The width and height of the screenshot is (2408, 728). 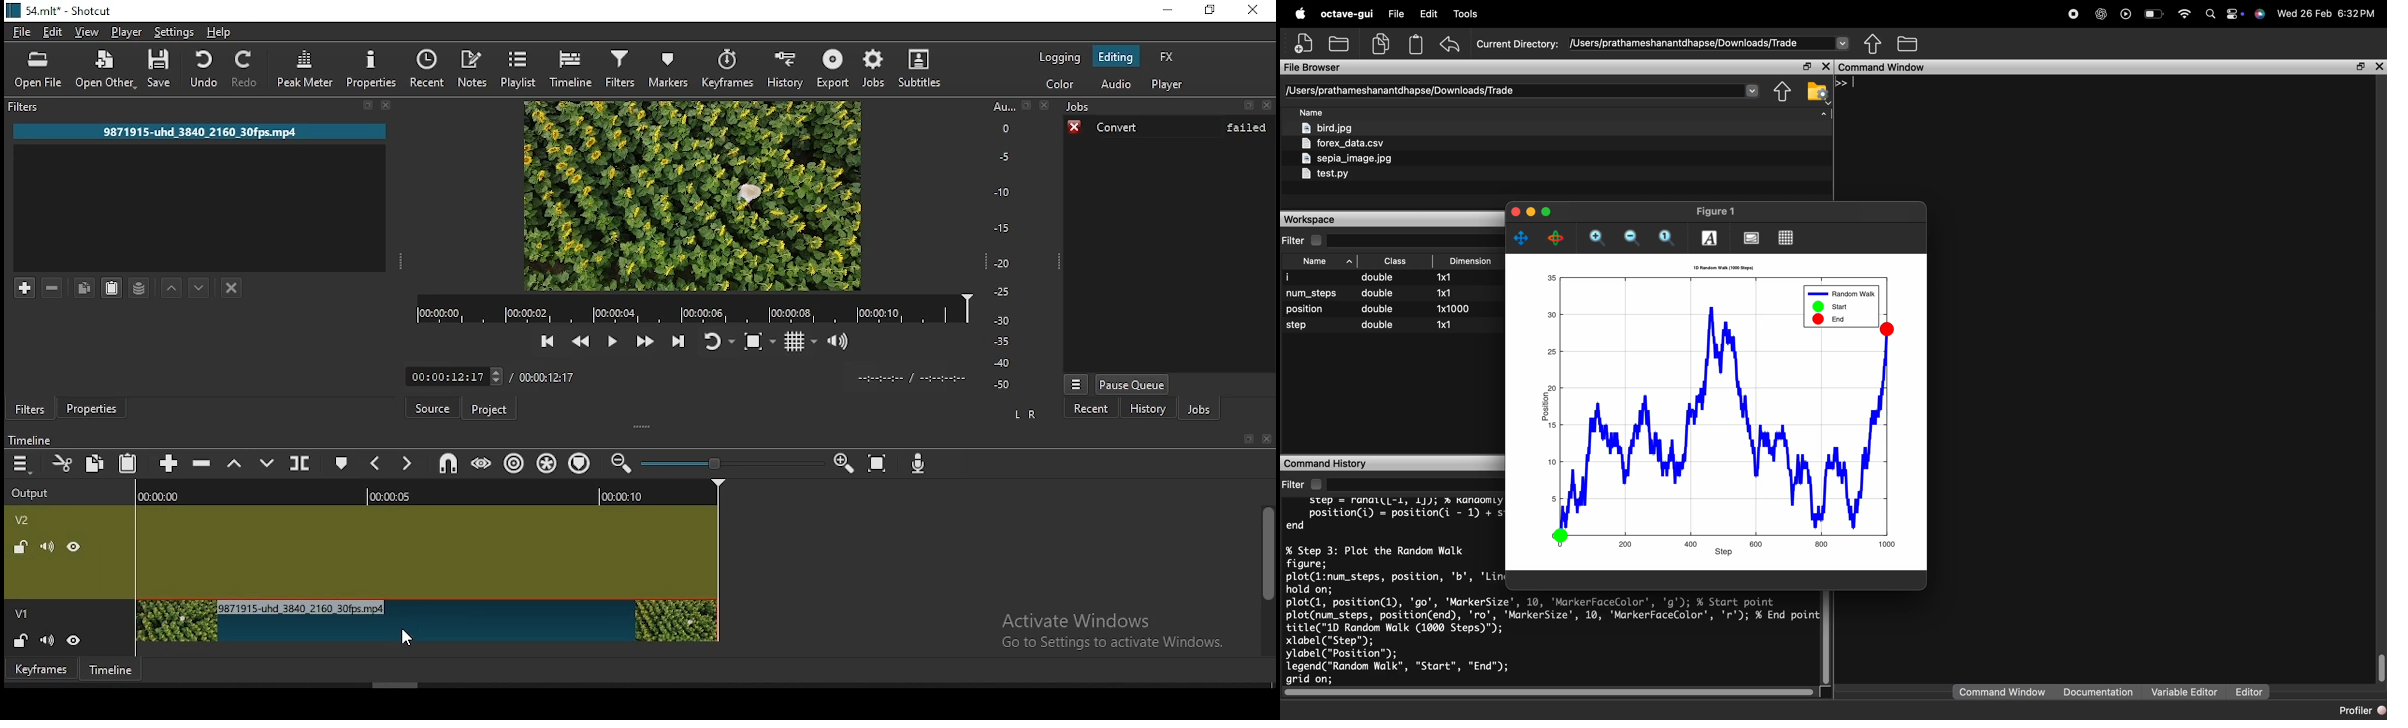 What do you see at coordinates (219, 33) in the screenshot?
I see `help` at bounding box center [219, 33].